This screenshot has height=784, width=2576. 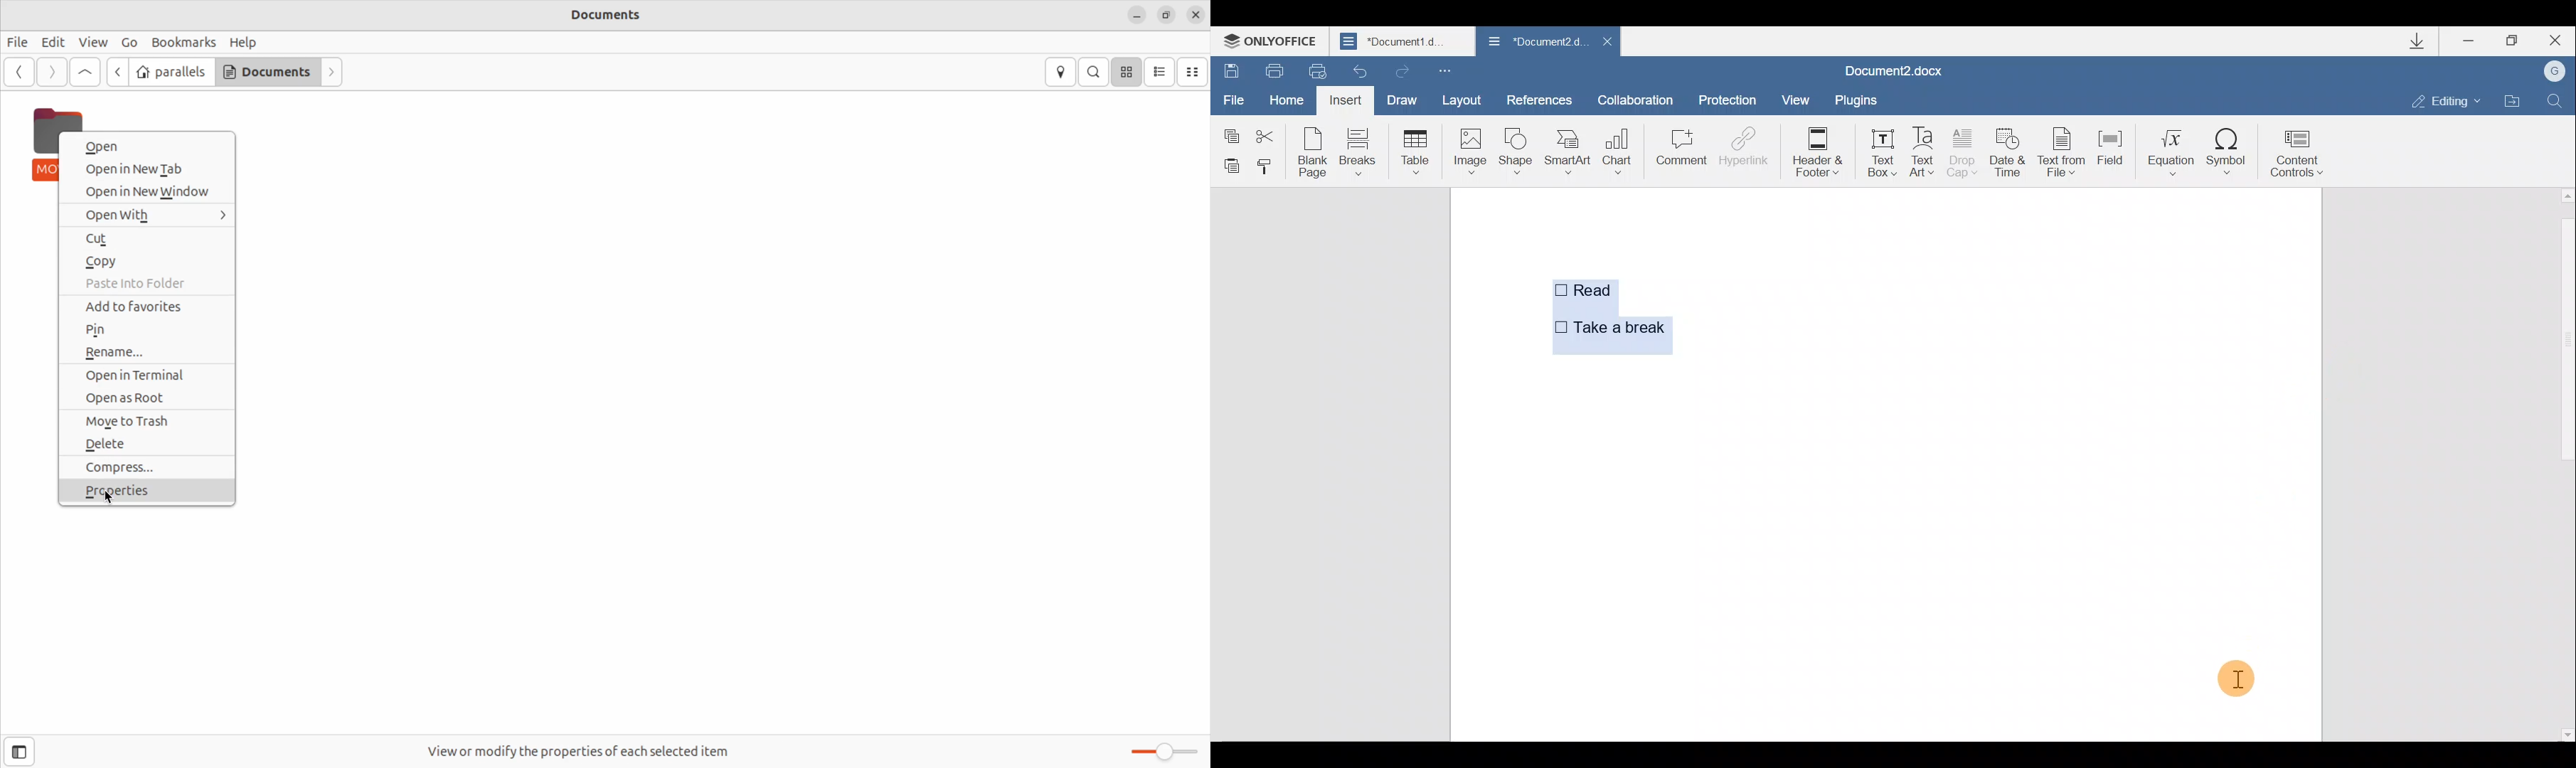 I want to click on Cut, so click(x=1270, y=131).